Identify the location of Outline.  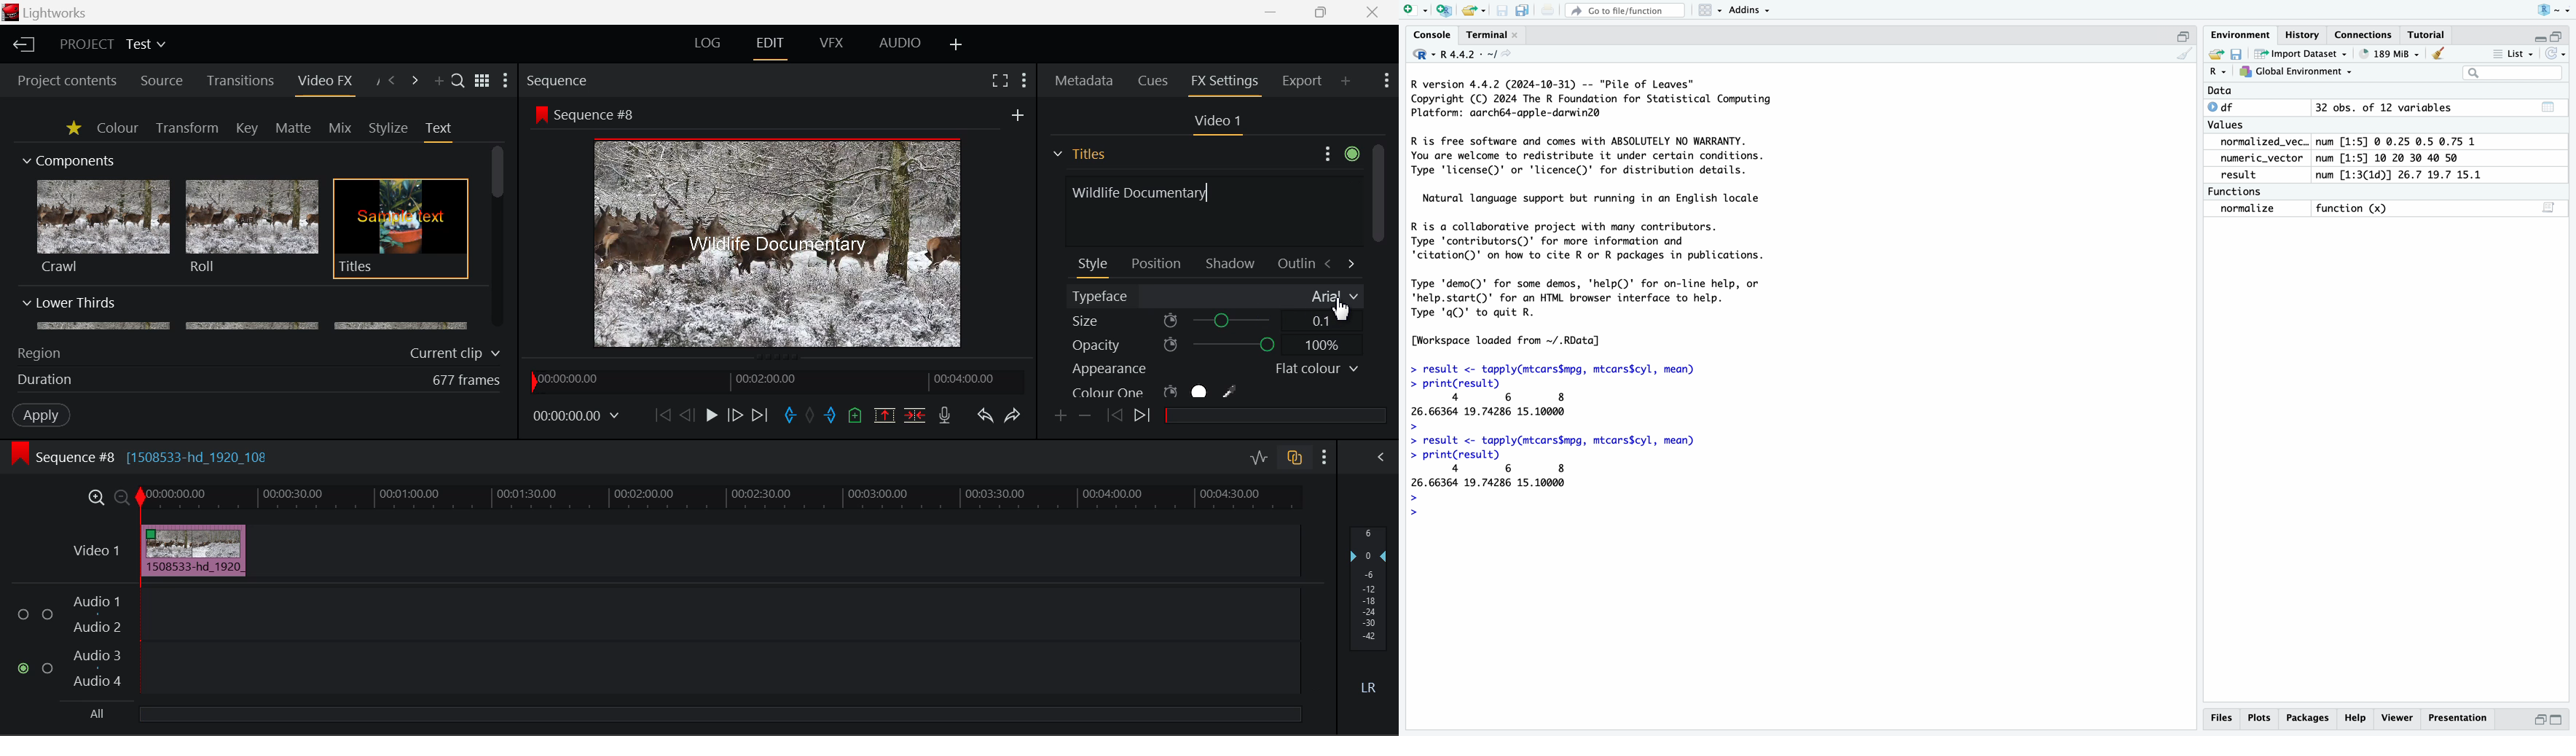
(1294, 262).